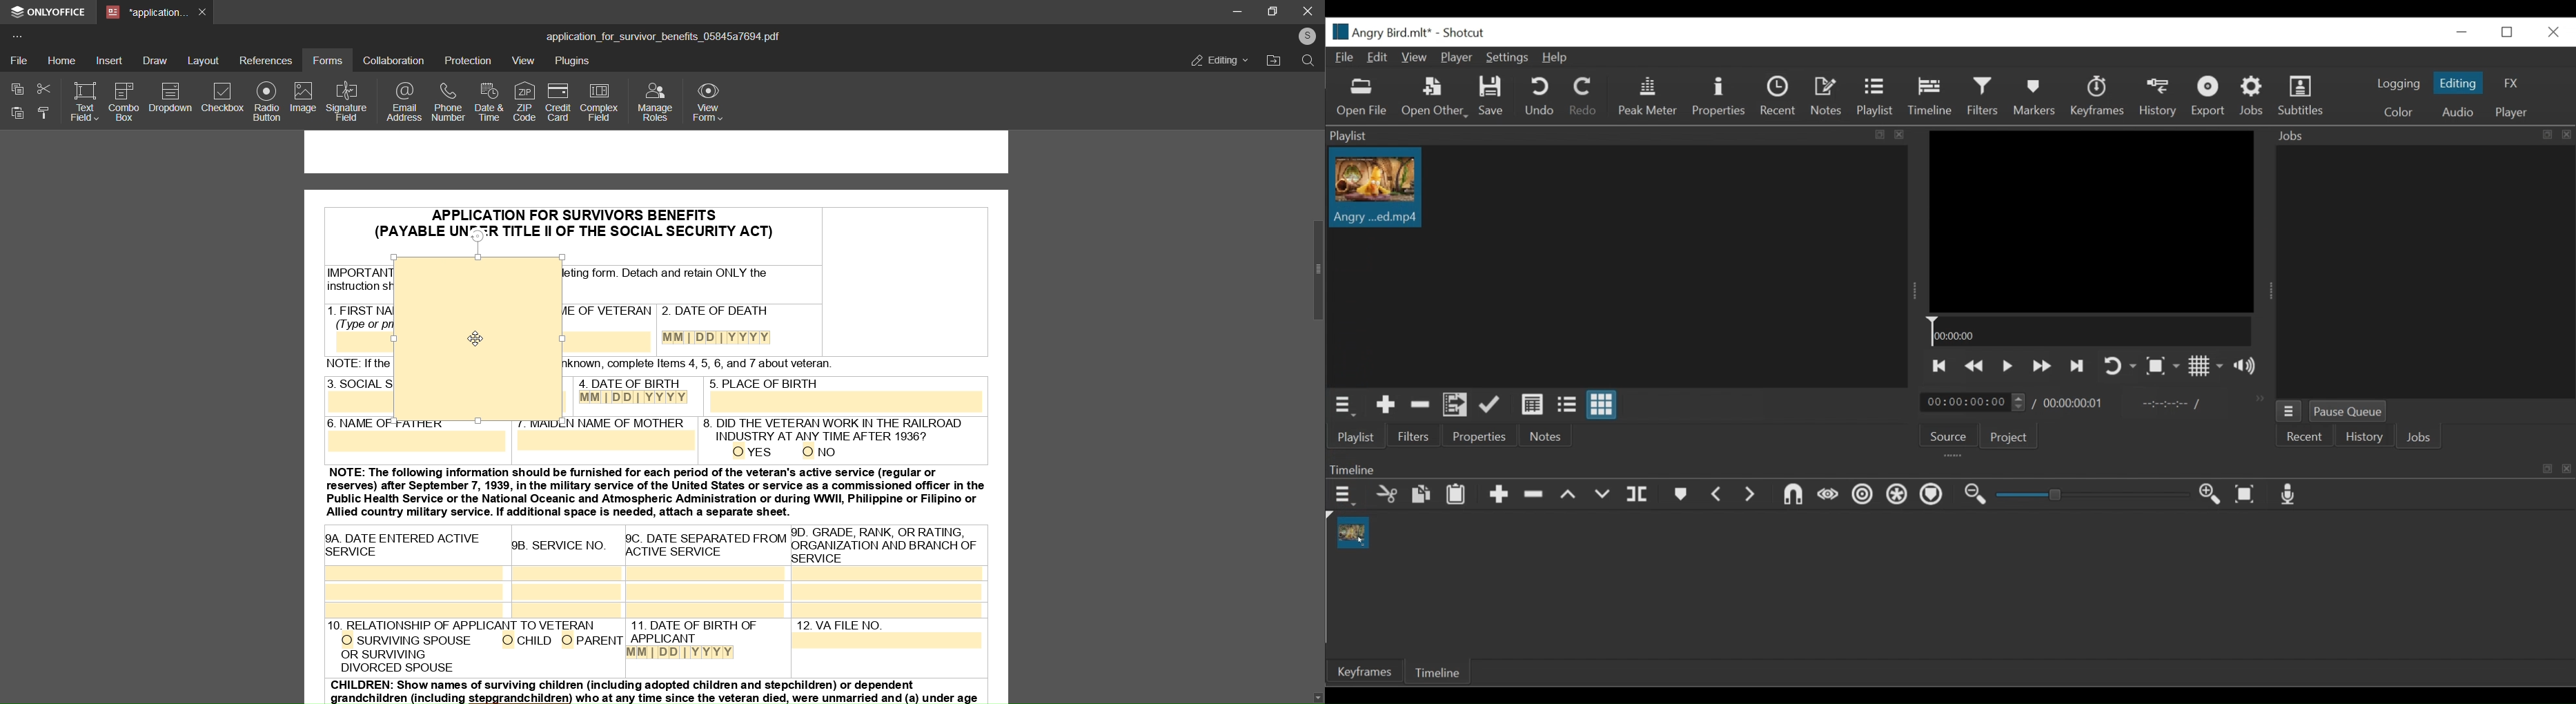 The height and width of the screenshot is (728, 2576). What do you see at coordinates (1310, 270) in the screenshot?
I see `scrollbar` at bounding box center [1310, 270].